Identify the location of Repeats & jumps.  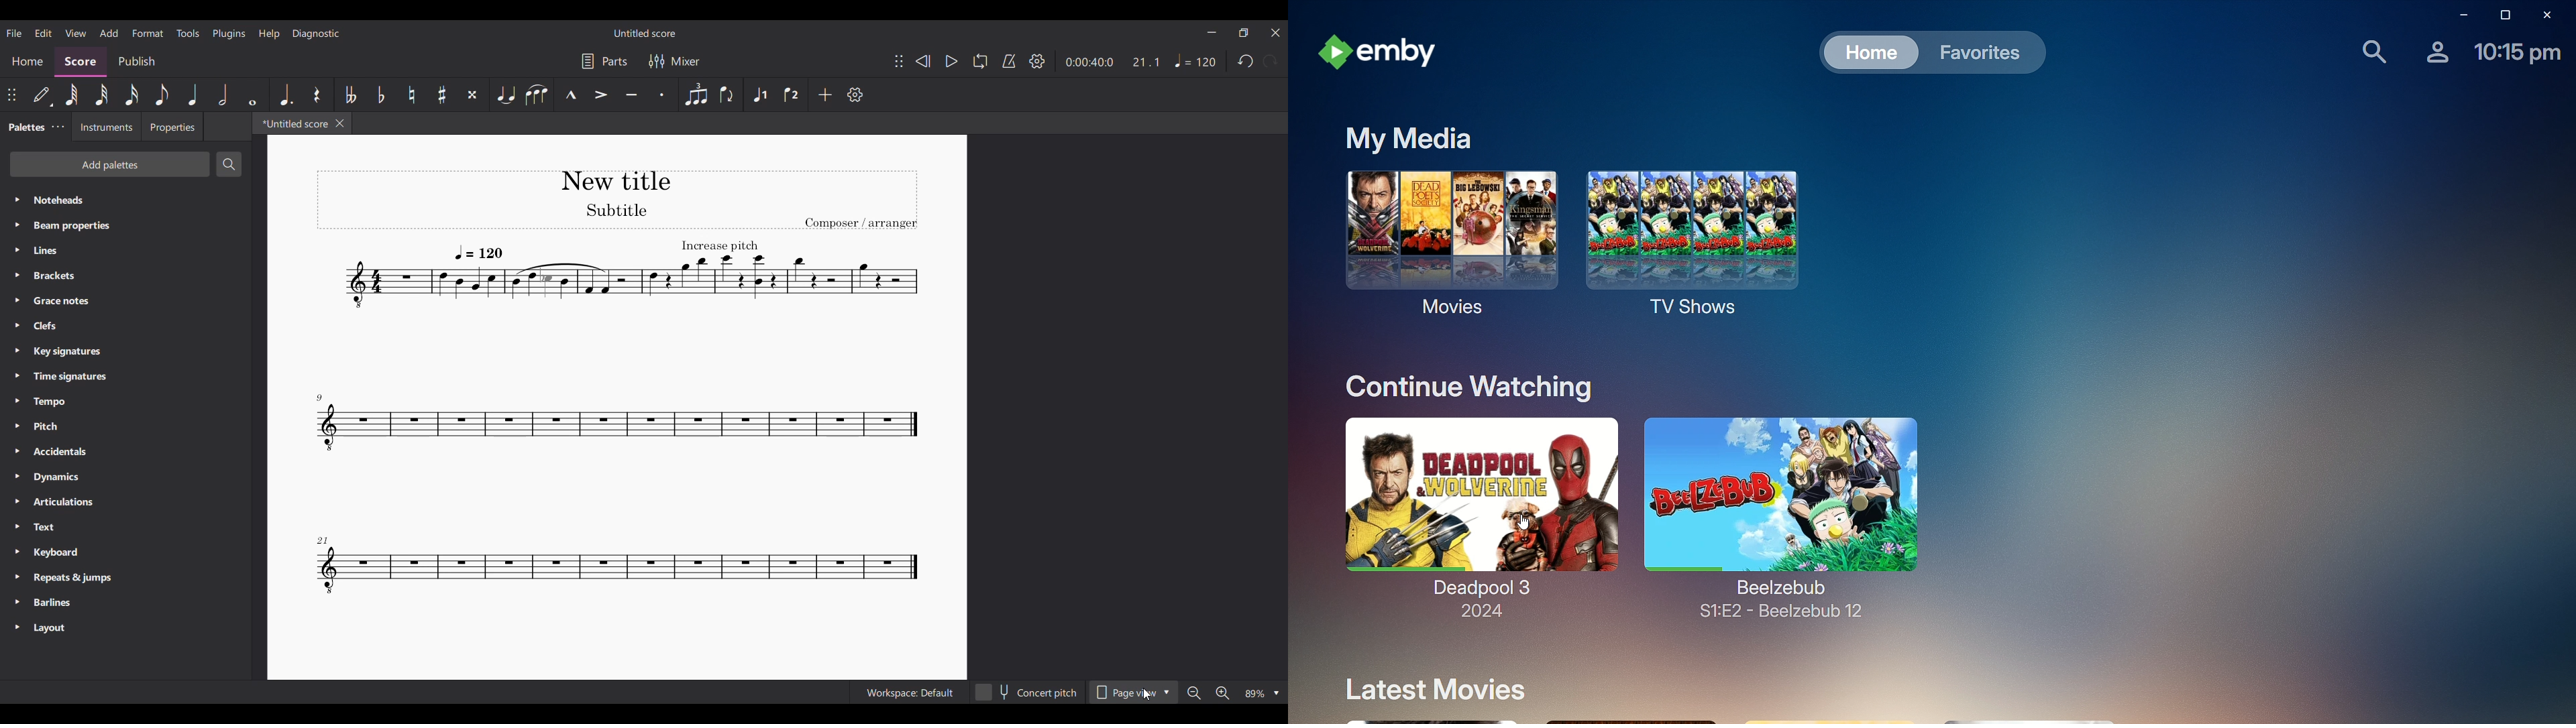
(126, 579).